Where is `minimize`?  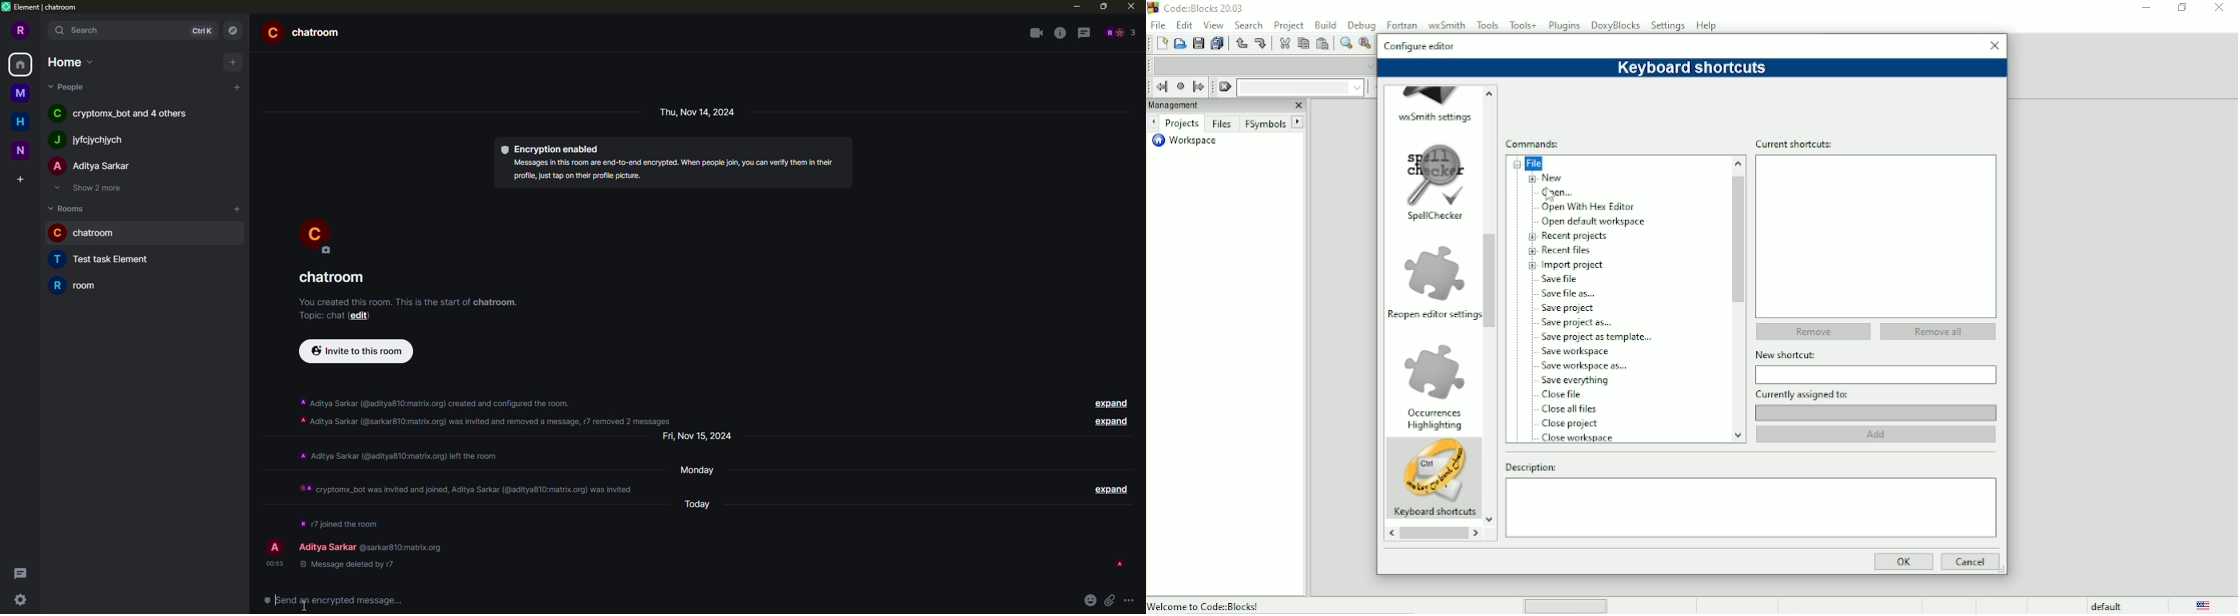
minimize is located at coordinates (1074, 6).